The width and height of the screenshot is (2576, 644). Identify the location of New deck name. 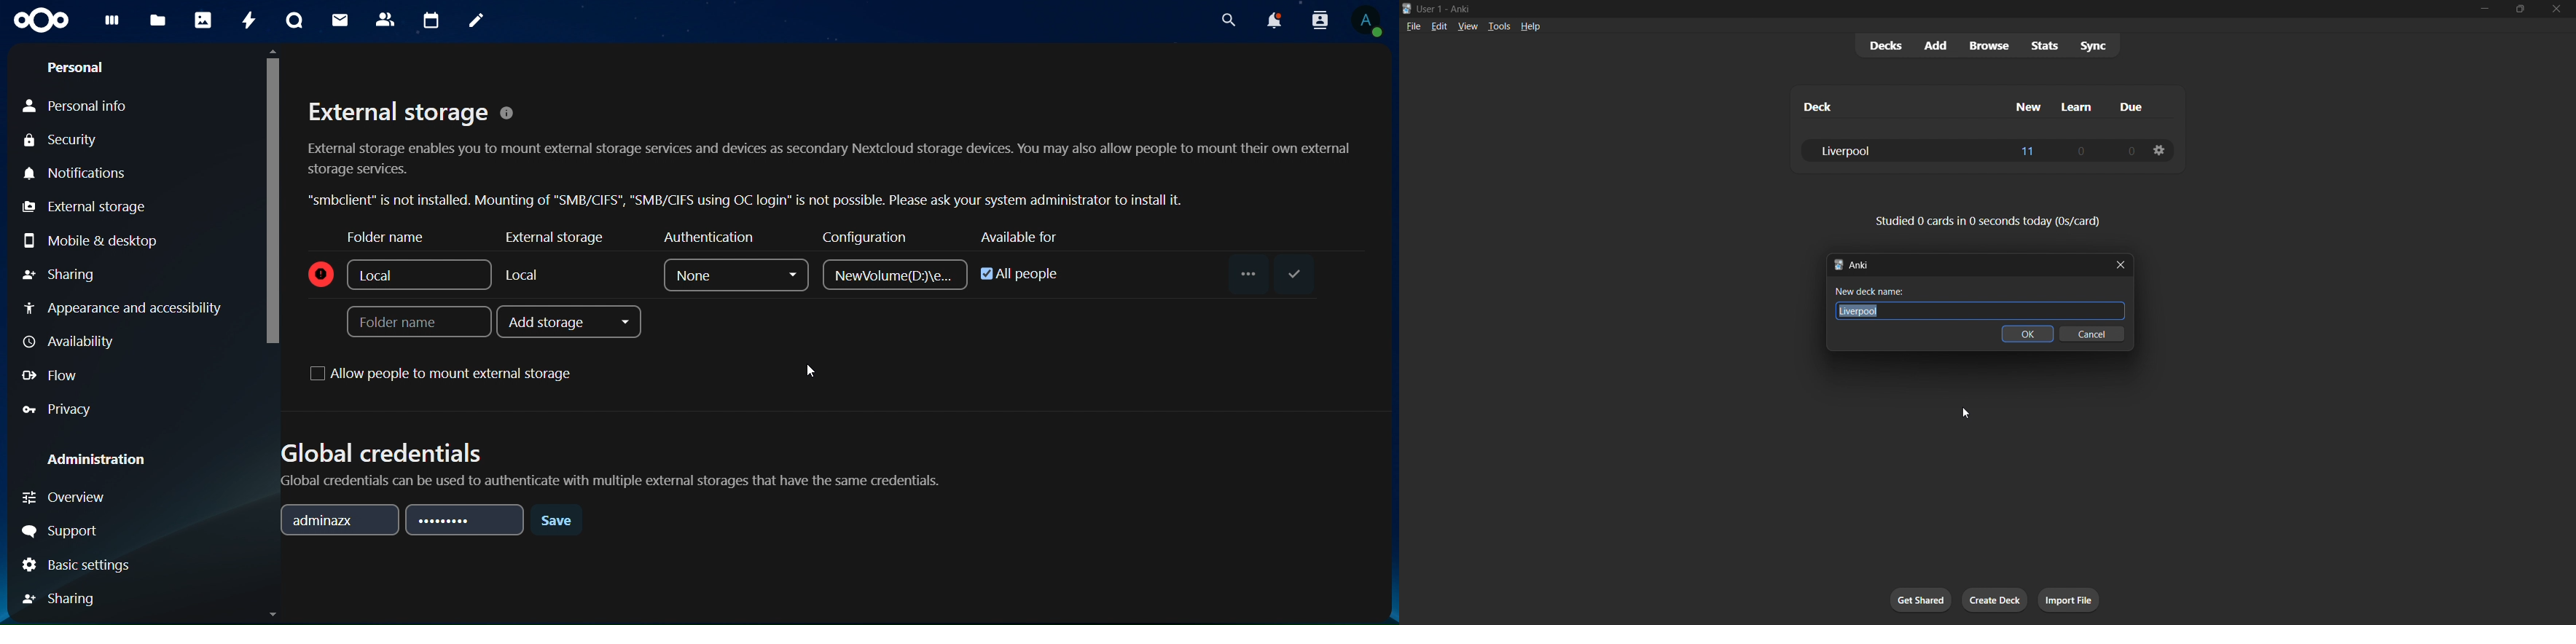
(1872, 287).